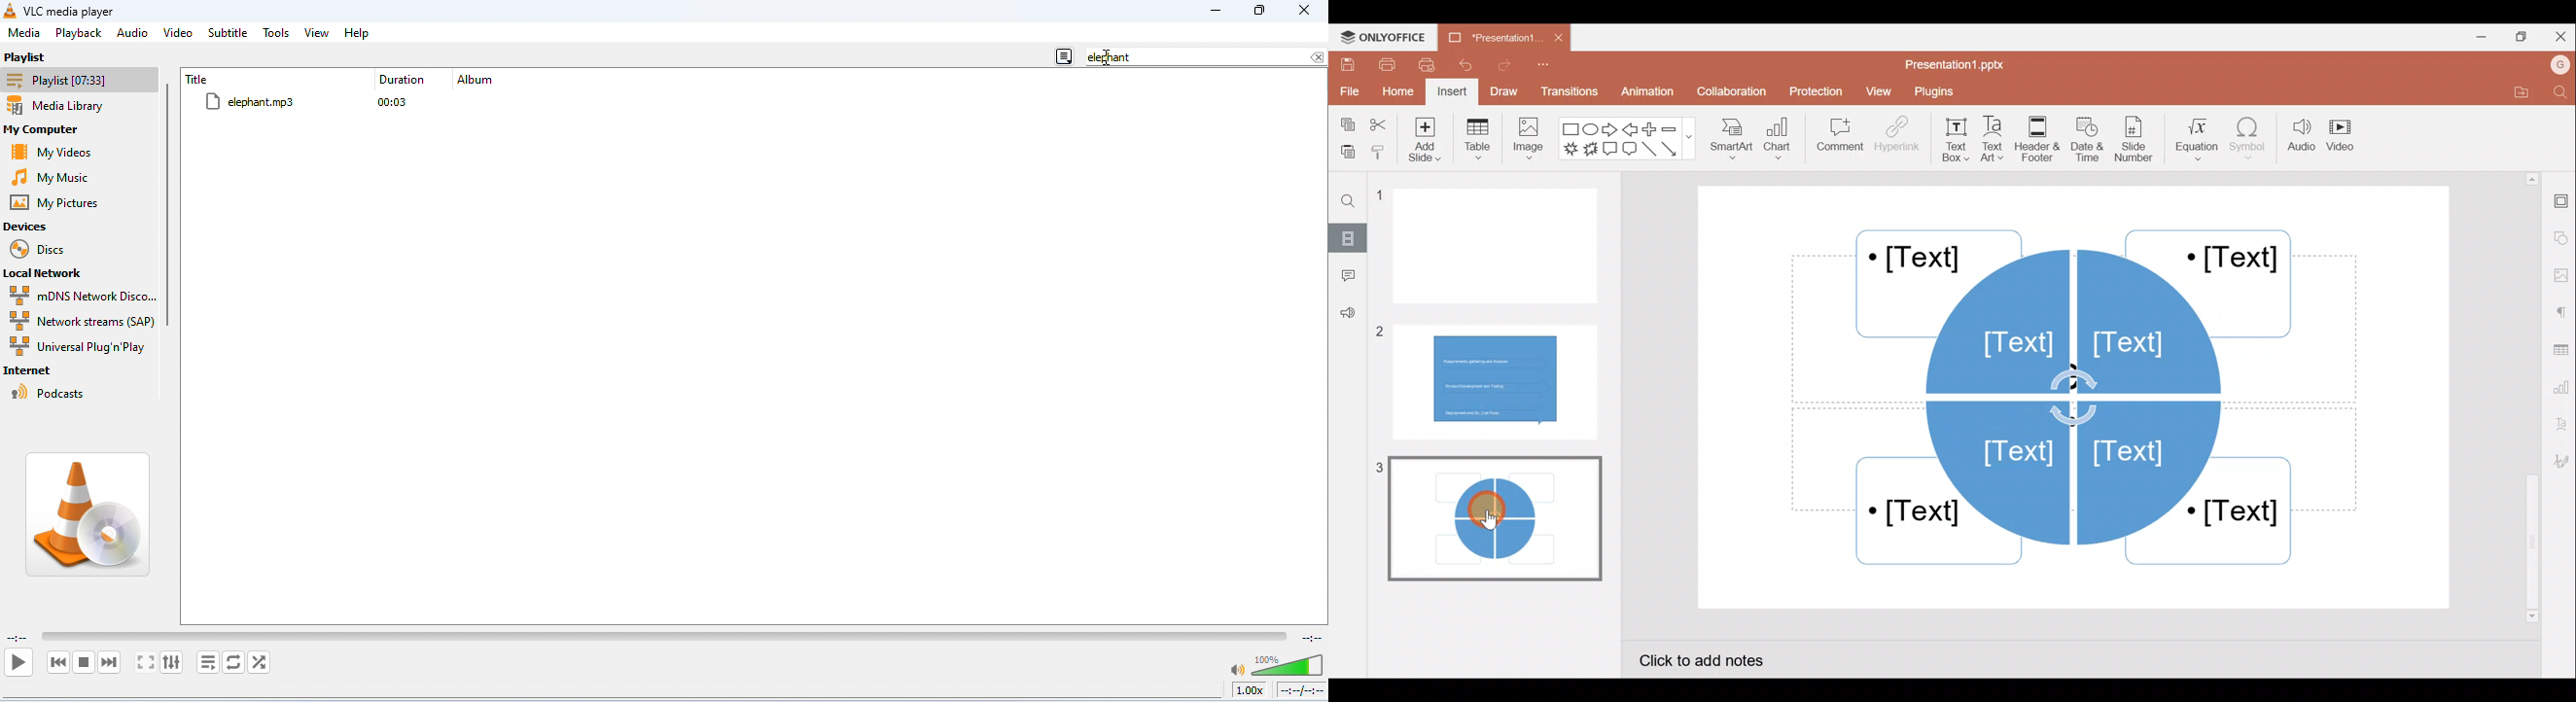 This screenshot has width=2576, height=728. What do you see at coordinates (2560, 429) in the screenshot?
I see `Text Art settings` at bounding box center [2560, 429].